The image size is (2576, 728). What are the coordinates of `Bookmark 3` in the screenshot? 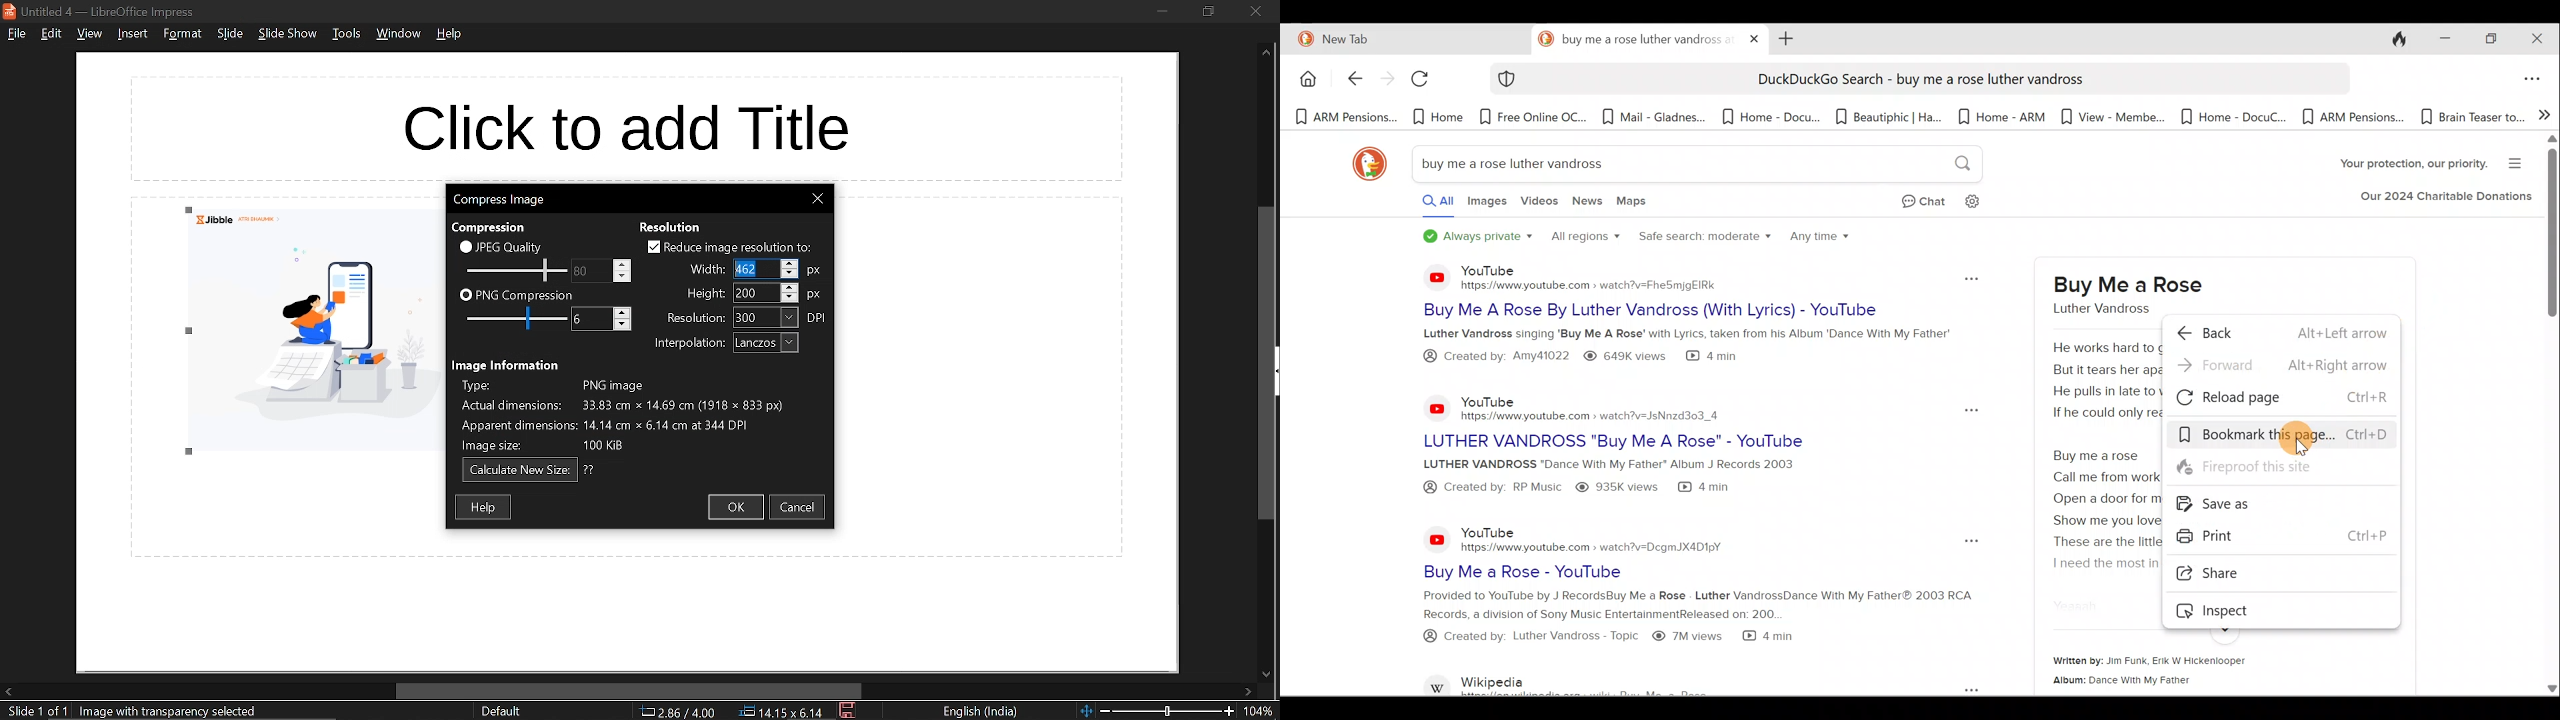 It's located at (1535, 117).